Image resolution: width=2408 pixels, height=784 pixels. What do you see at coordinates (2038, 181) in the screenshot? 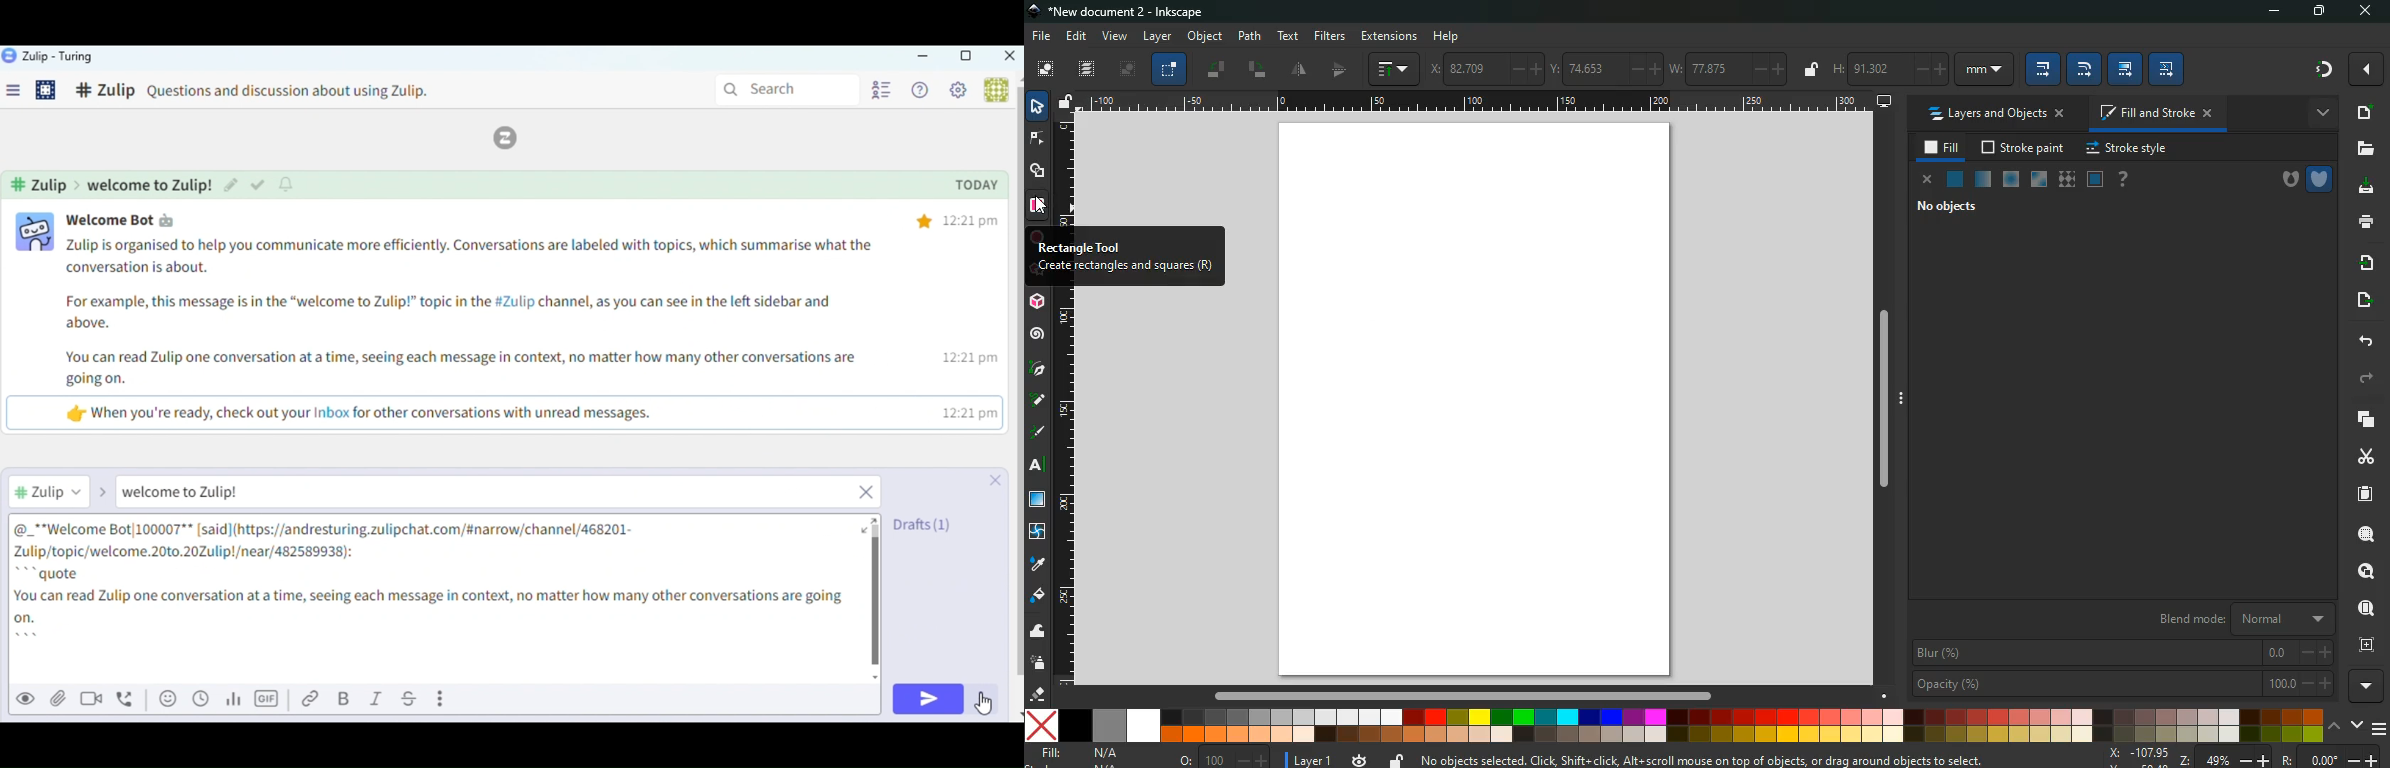
I see `window` at bounding box center [2038, 181].